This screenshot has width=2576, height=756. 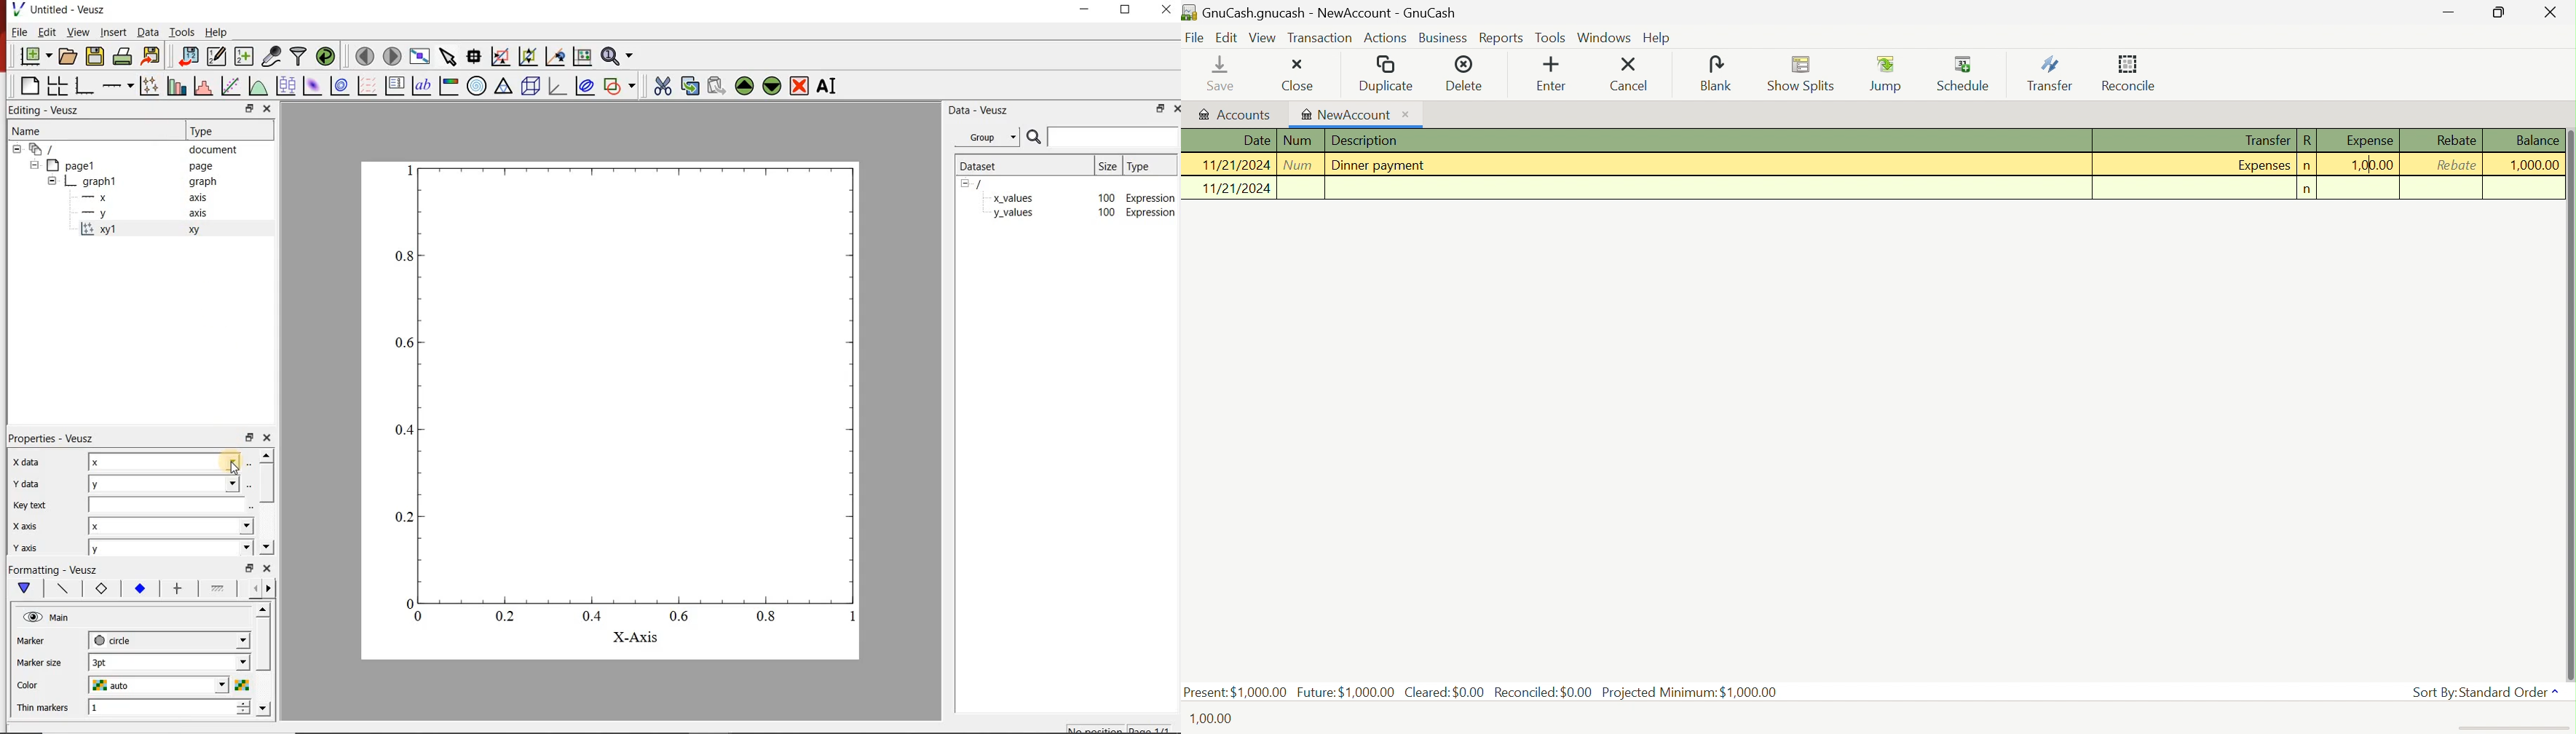 I want to click on Accounts, so click(x=1234, y=113).